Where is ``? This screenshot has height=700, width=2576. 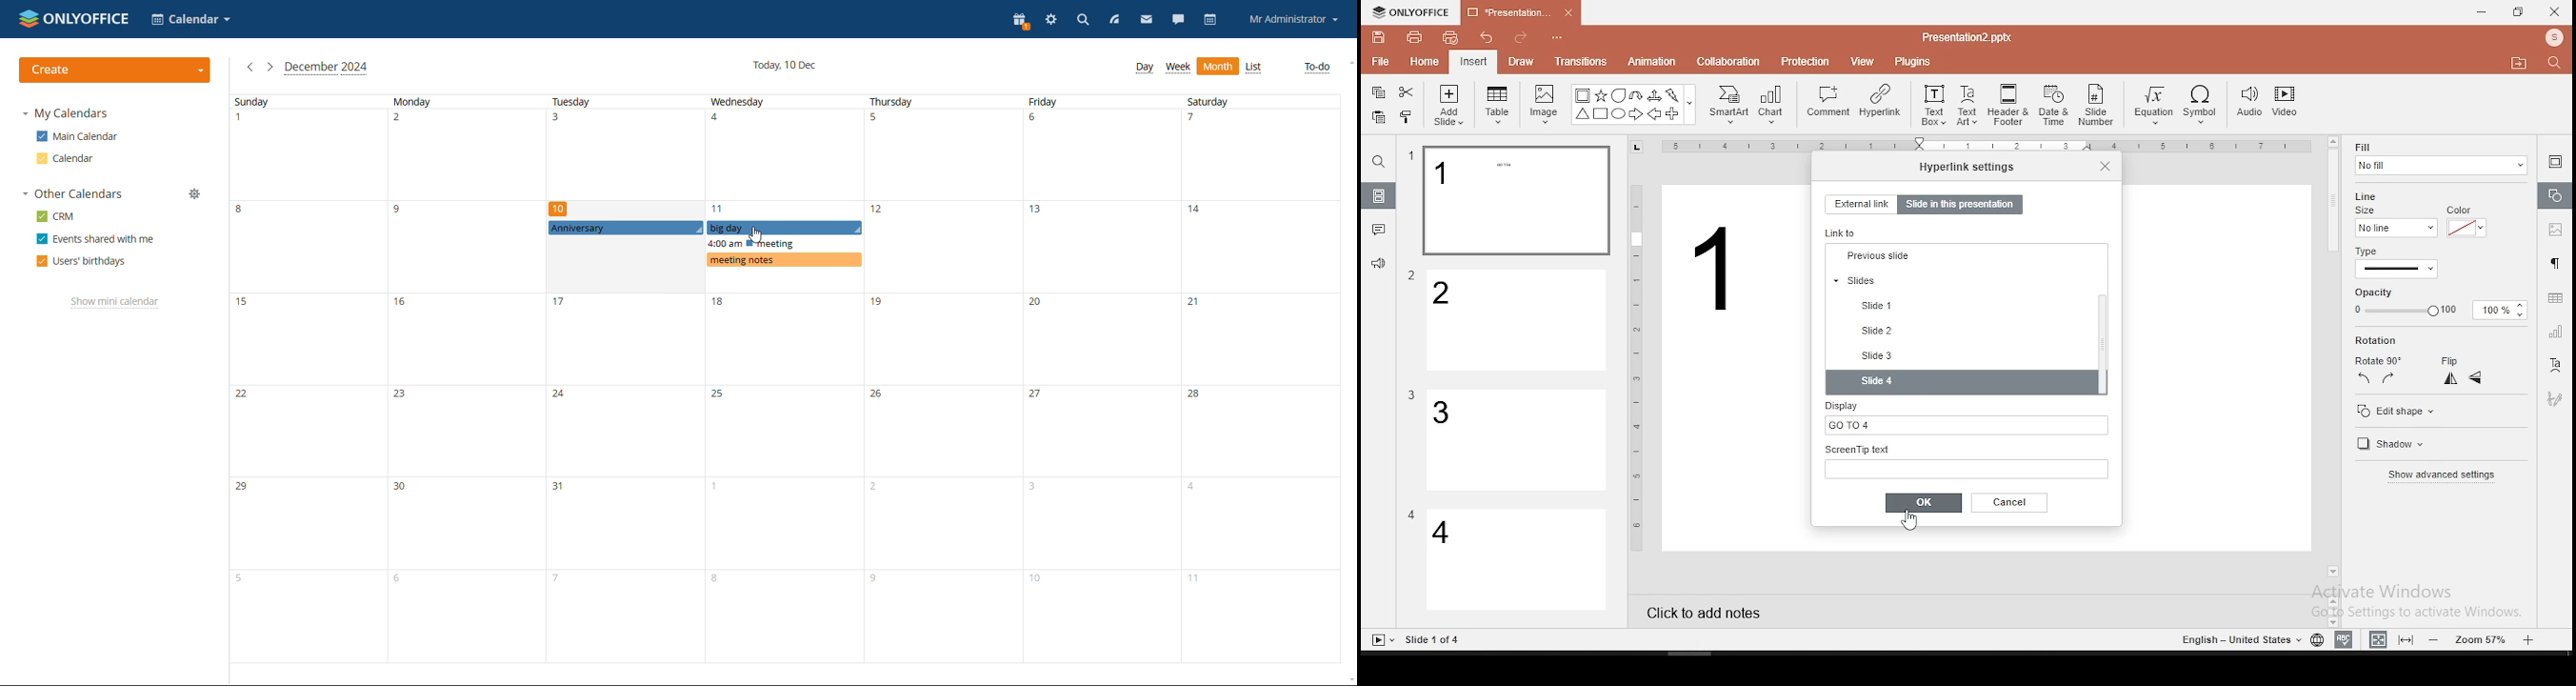
 is located at coordinates (1690, 106).